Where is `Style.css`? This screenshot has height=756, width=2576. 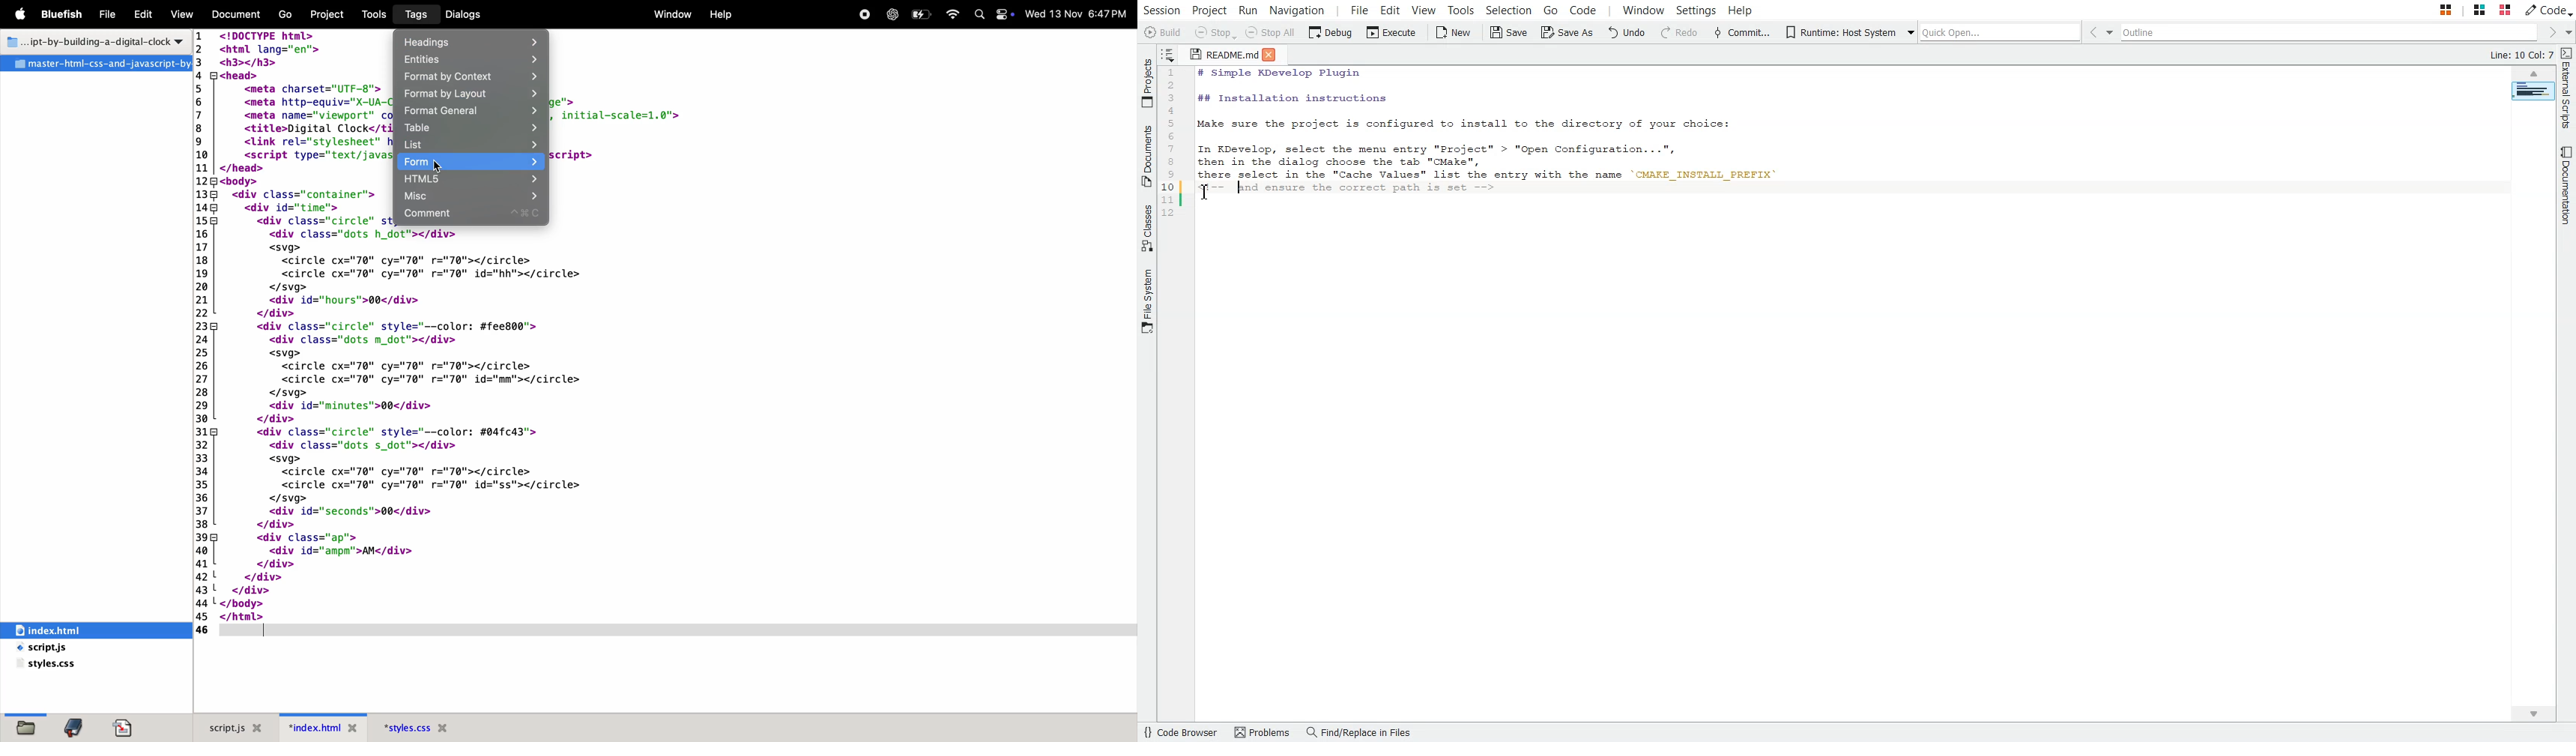
Style.css is located at coordinates (405, 728).